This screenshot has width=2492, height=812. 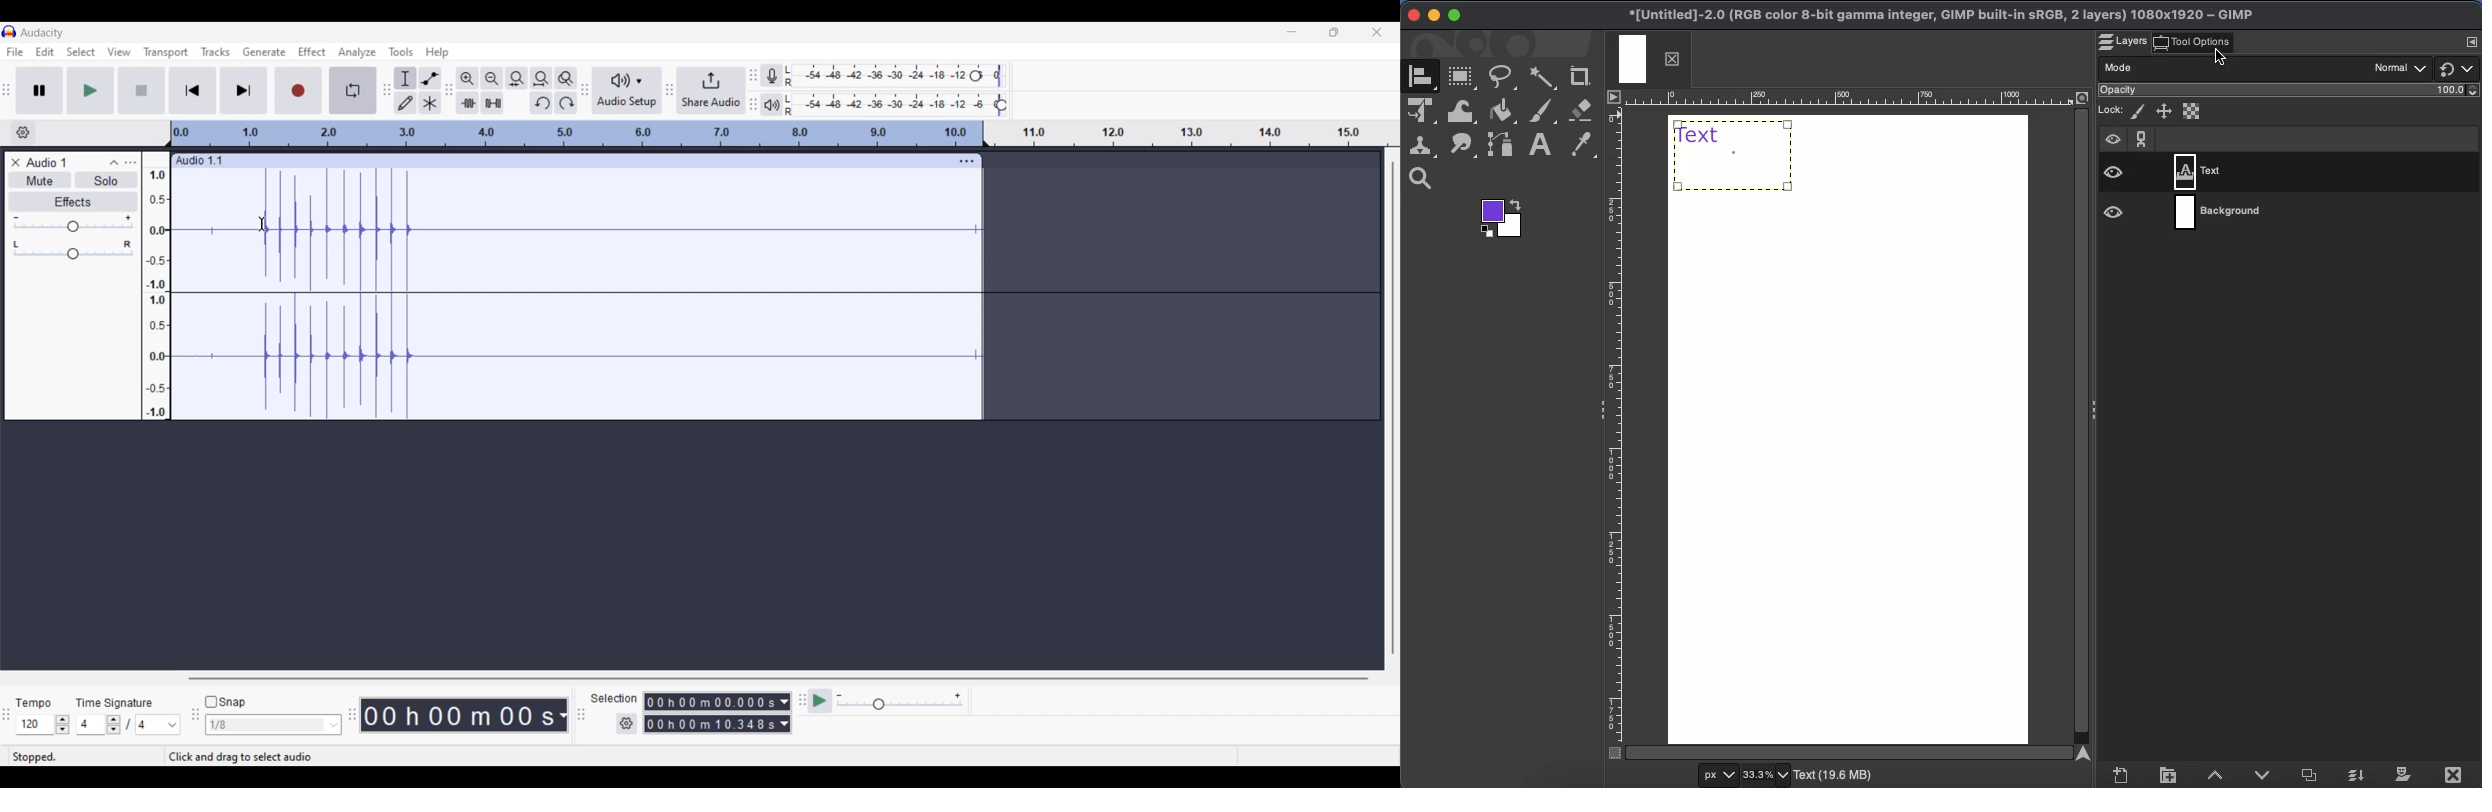 I want to click on Merge, so click(x=2358, y=773).